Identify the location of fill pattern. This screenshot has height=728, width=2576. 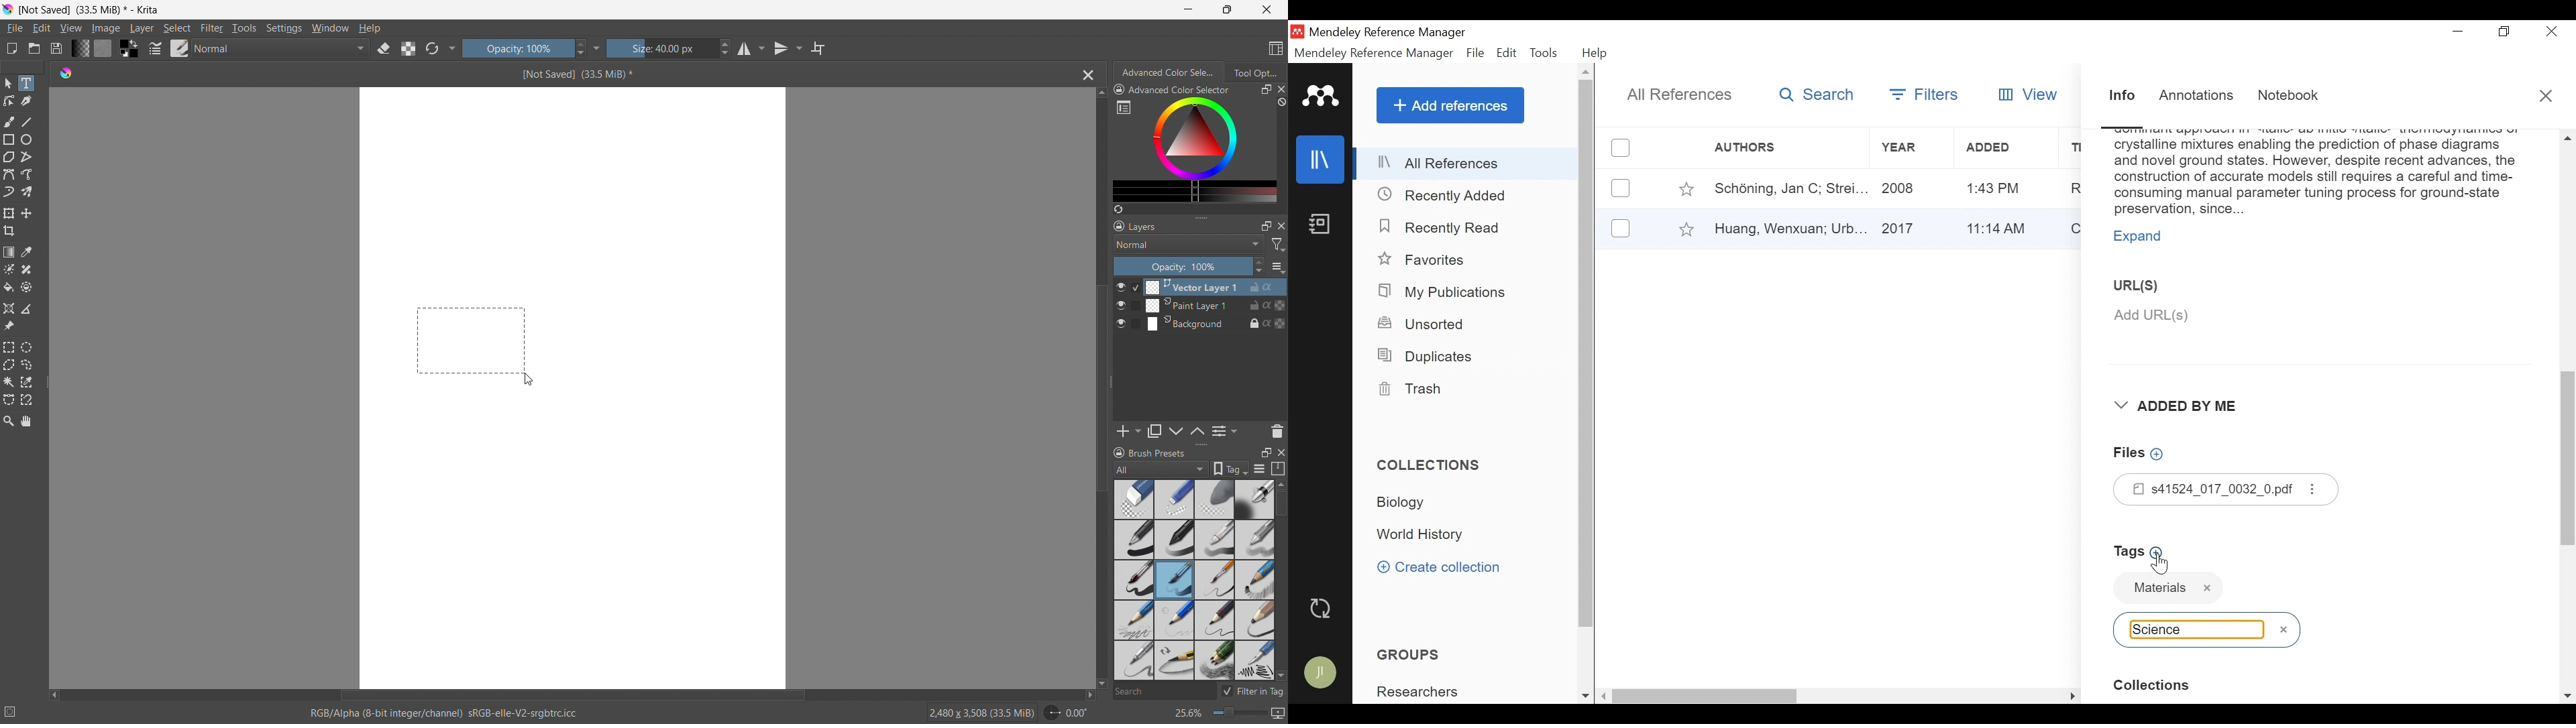
(103, 48).